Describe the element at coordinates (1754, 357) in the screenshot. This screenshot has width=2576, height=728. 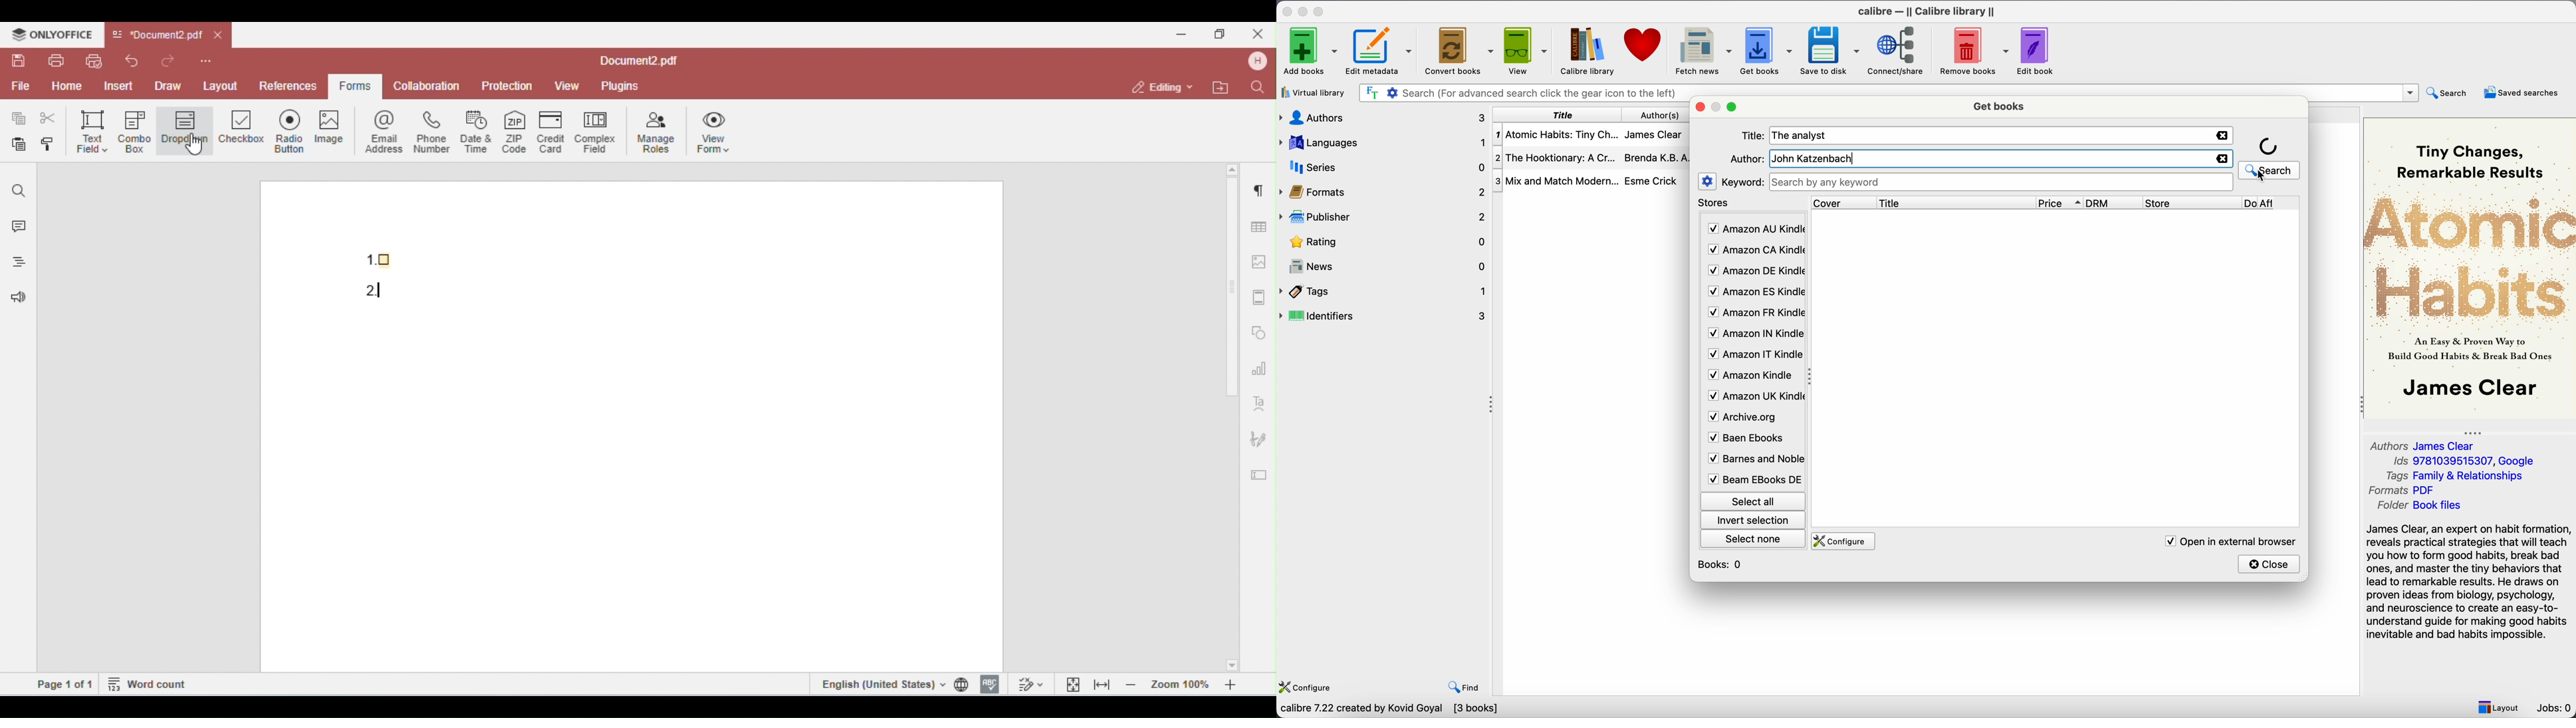
I see `Amazon IT Kindle` at that location.